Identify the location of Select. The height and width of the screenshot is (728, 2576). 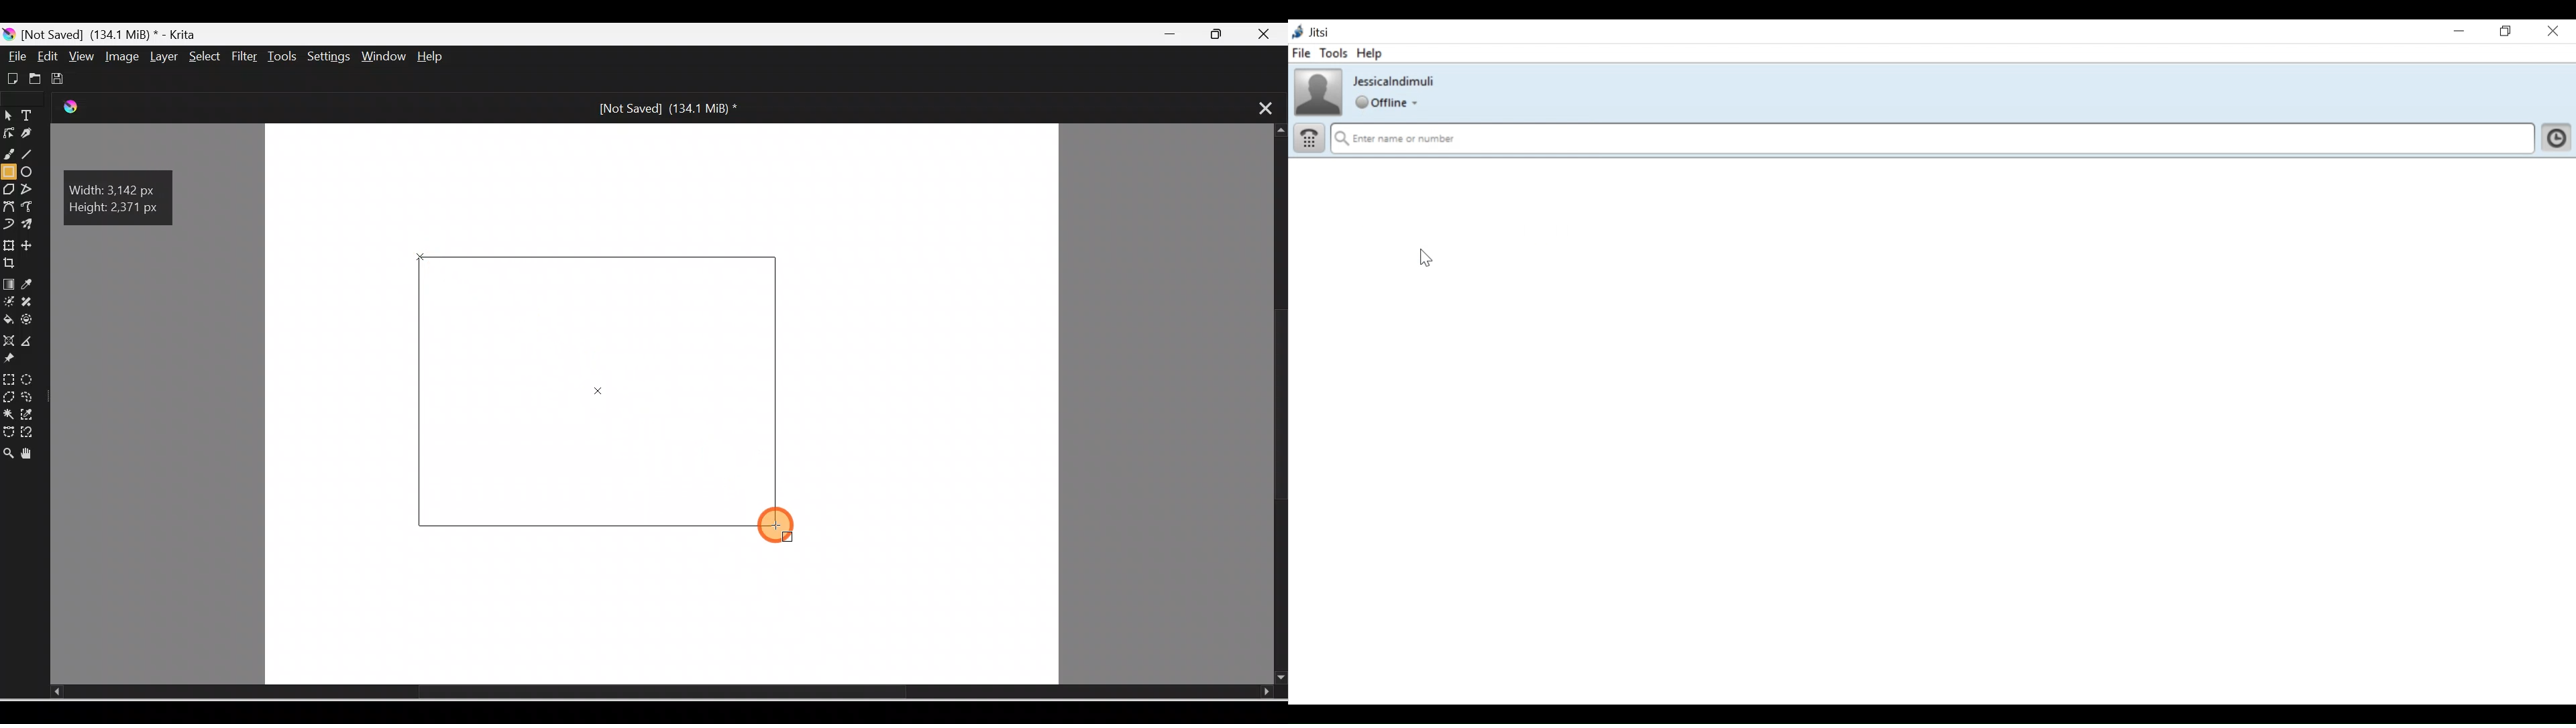
(201, 56).